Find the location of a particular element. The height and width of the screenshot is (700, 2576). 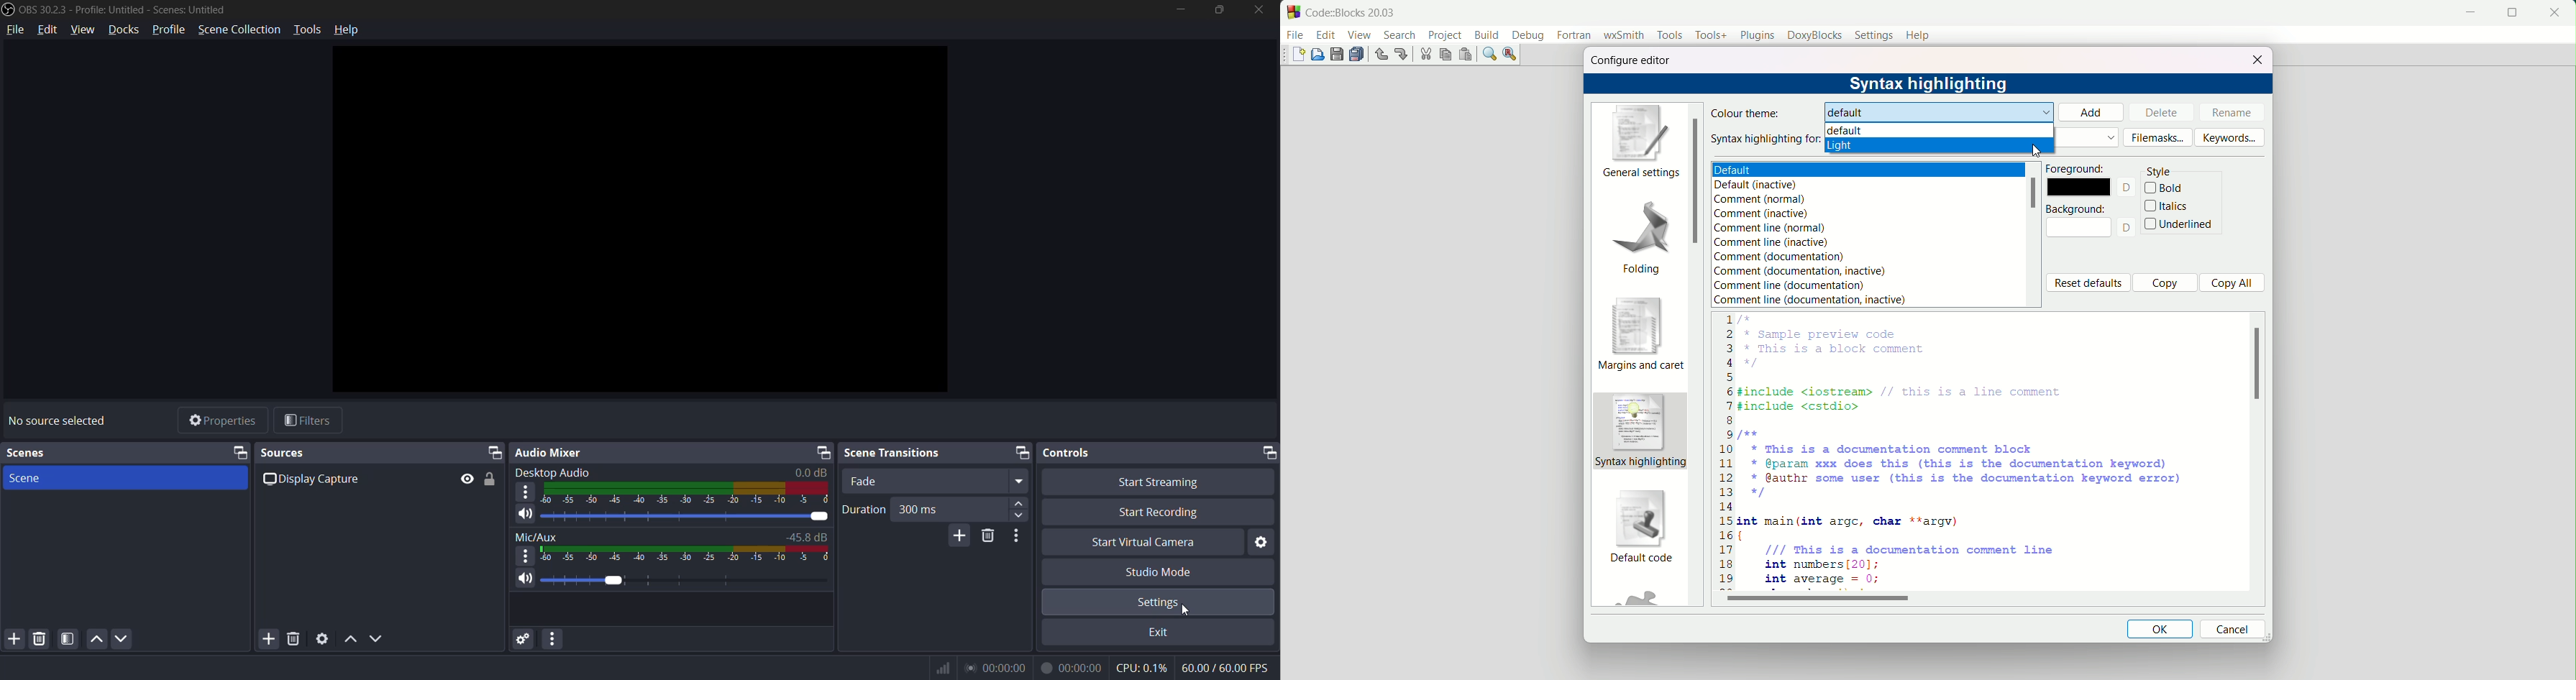

settings is located at coordinates (1874, 36).